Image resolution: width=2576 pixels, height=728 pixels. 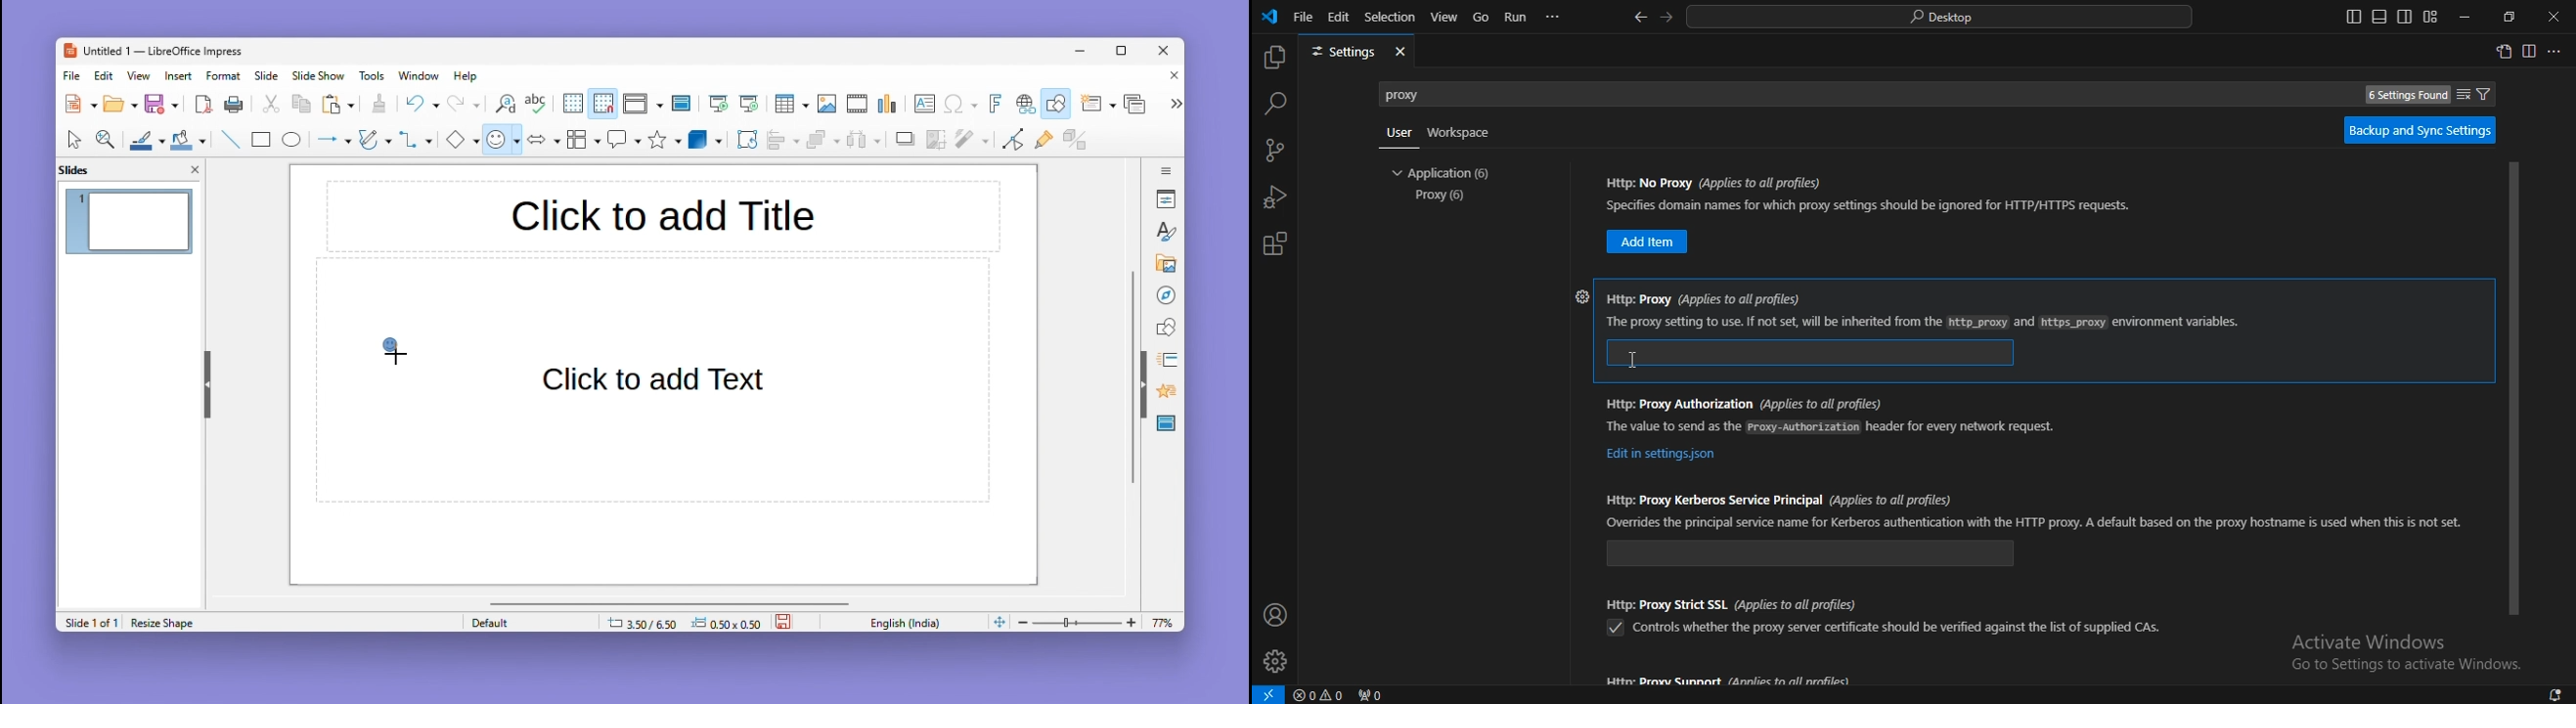 What do you see at coordinates (378, 106) in the screenshot?
I see `copy format` at bounding box center [378, 106].